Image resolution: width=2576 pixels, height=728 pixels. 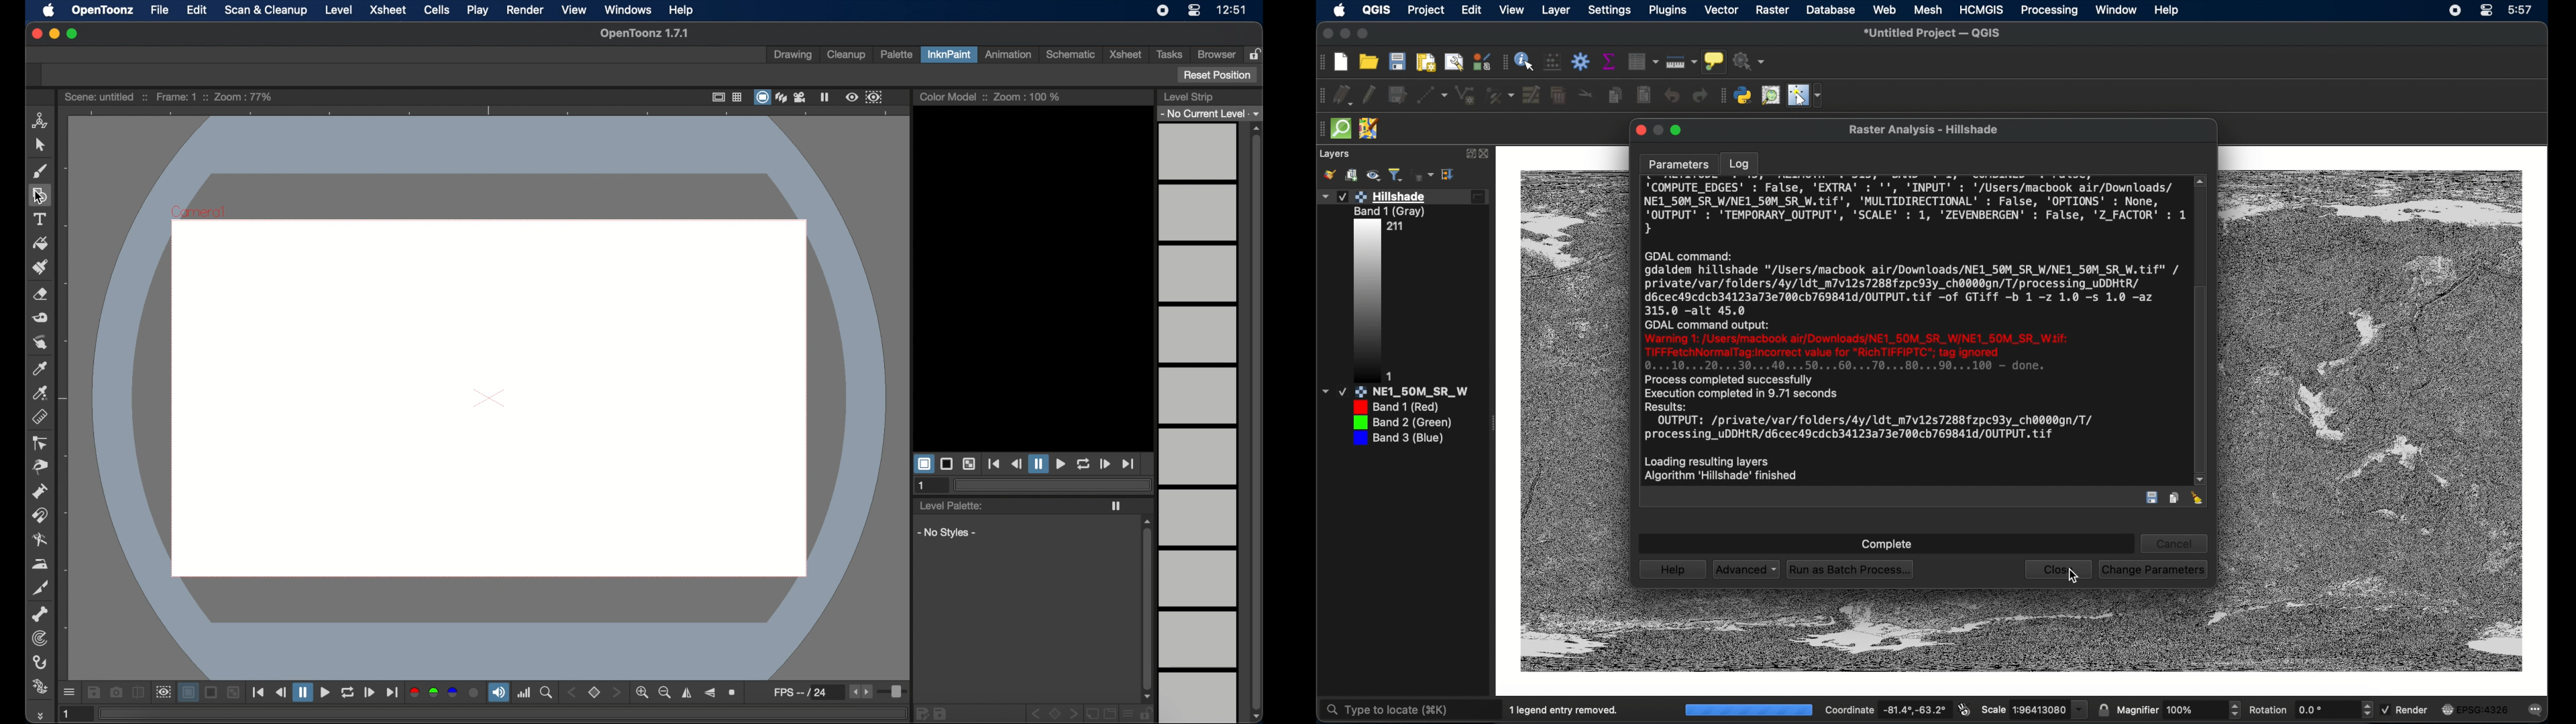 I want to click on 1, so click(x=73, y=713).